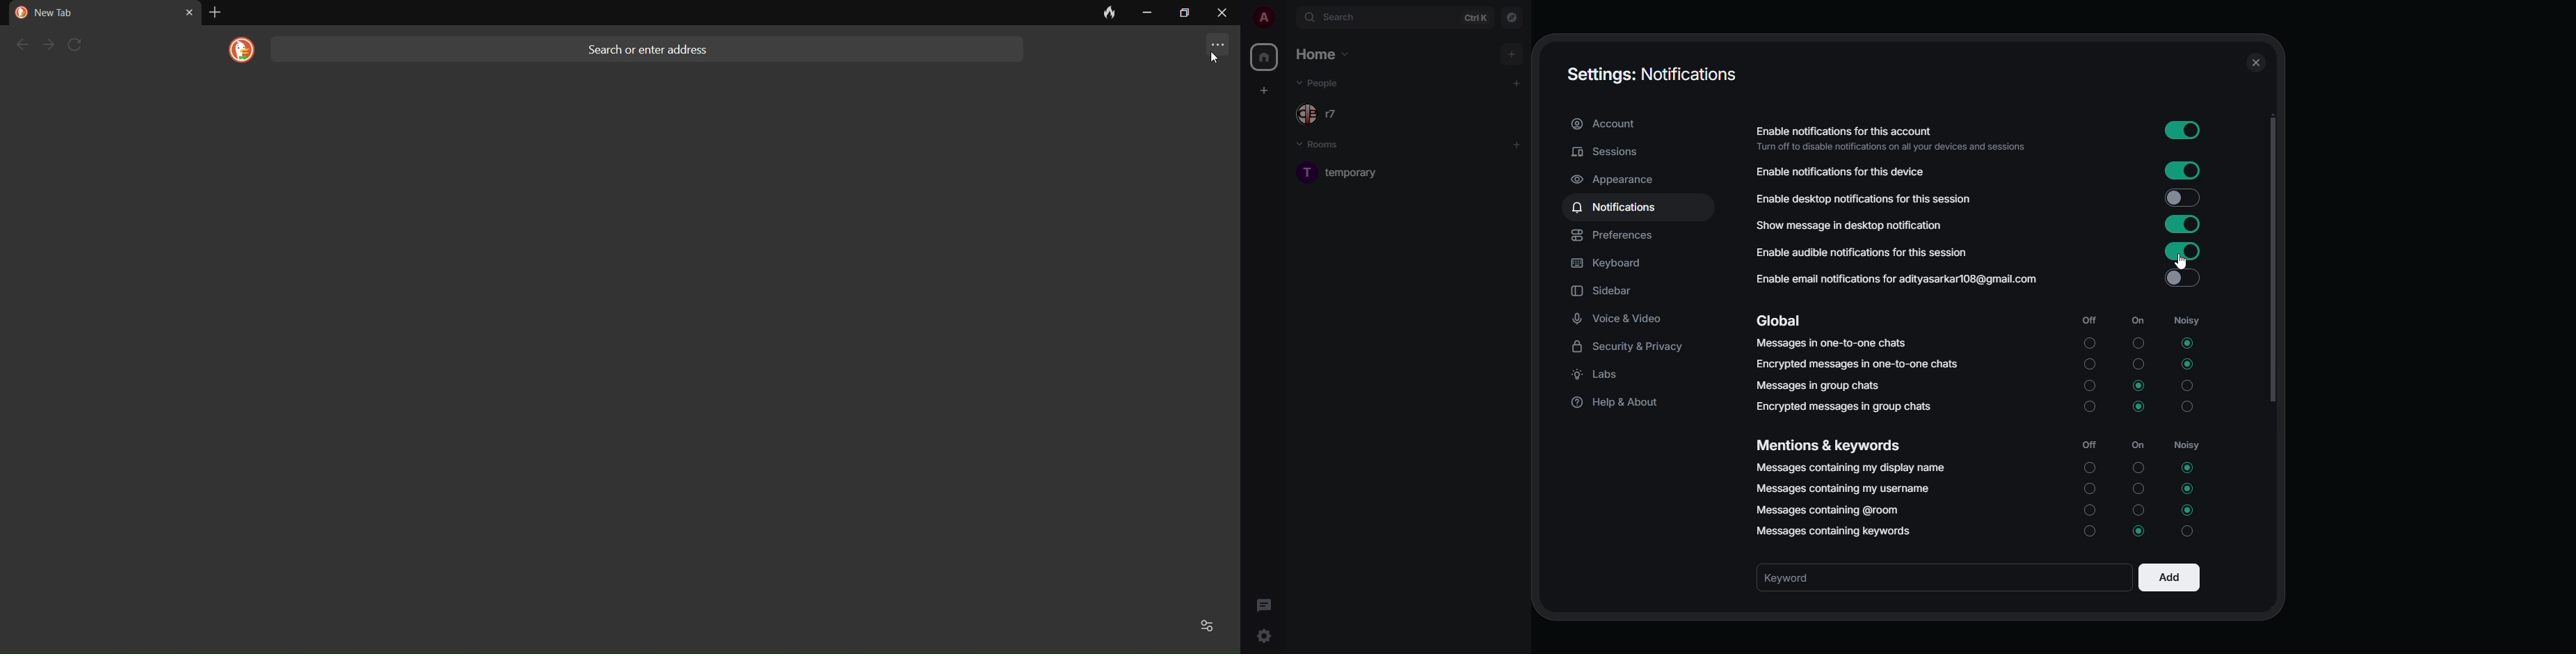 The height and width of the screenshot is (672, 2576). Describe the element at coordinates (2138, 363) in the screenshot. I see `on` at that location.